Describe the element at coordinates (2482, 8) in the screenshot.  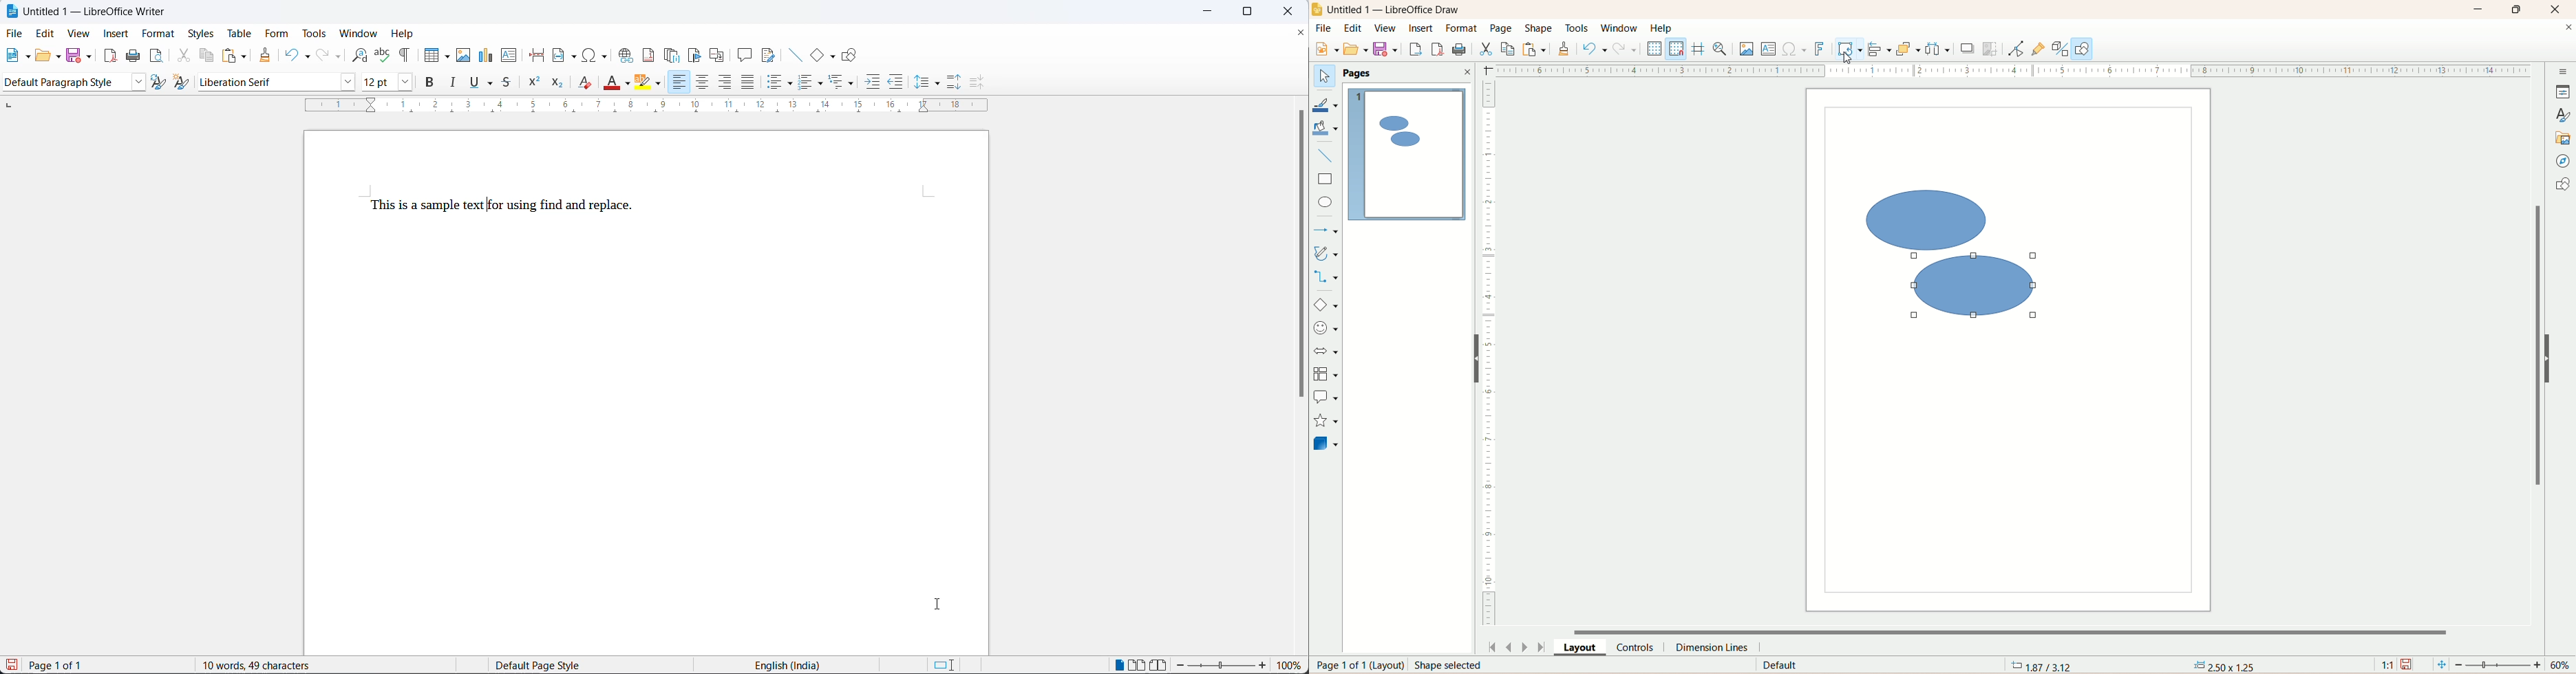
I see `minimize` at that location.